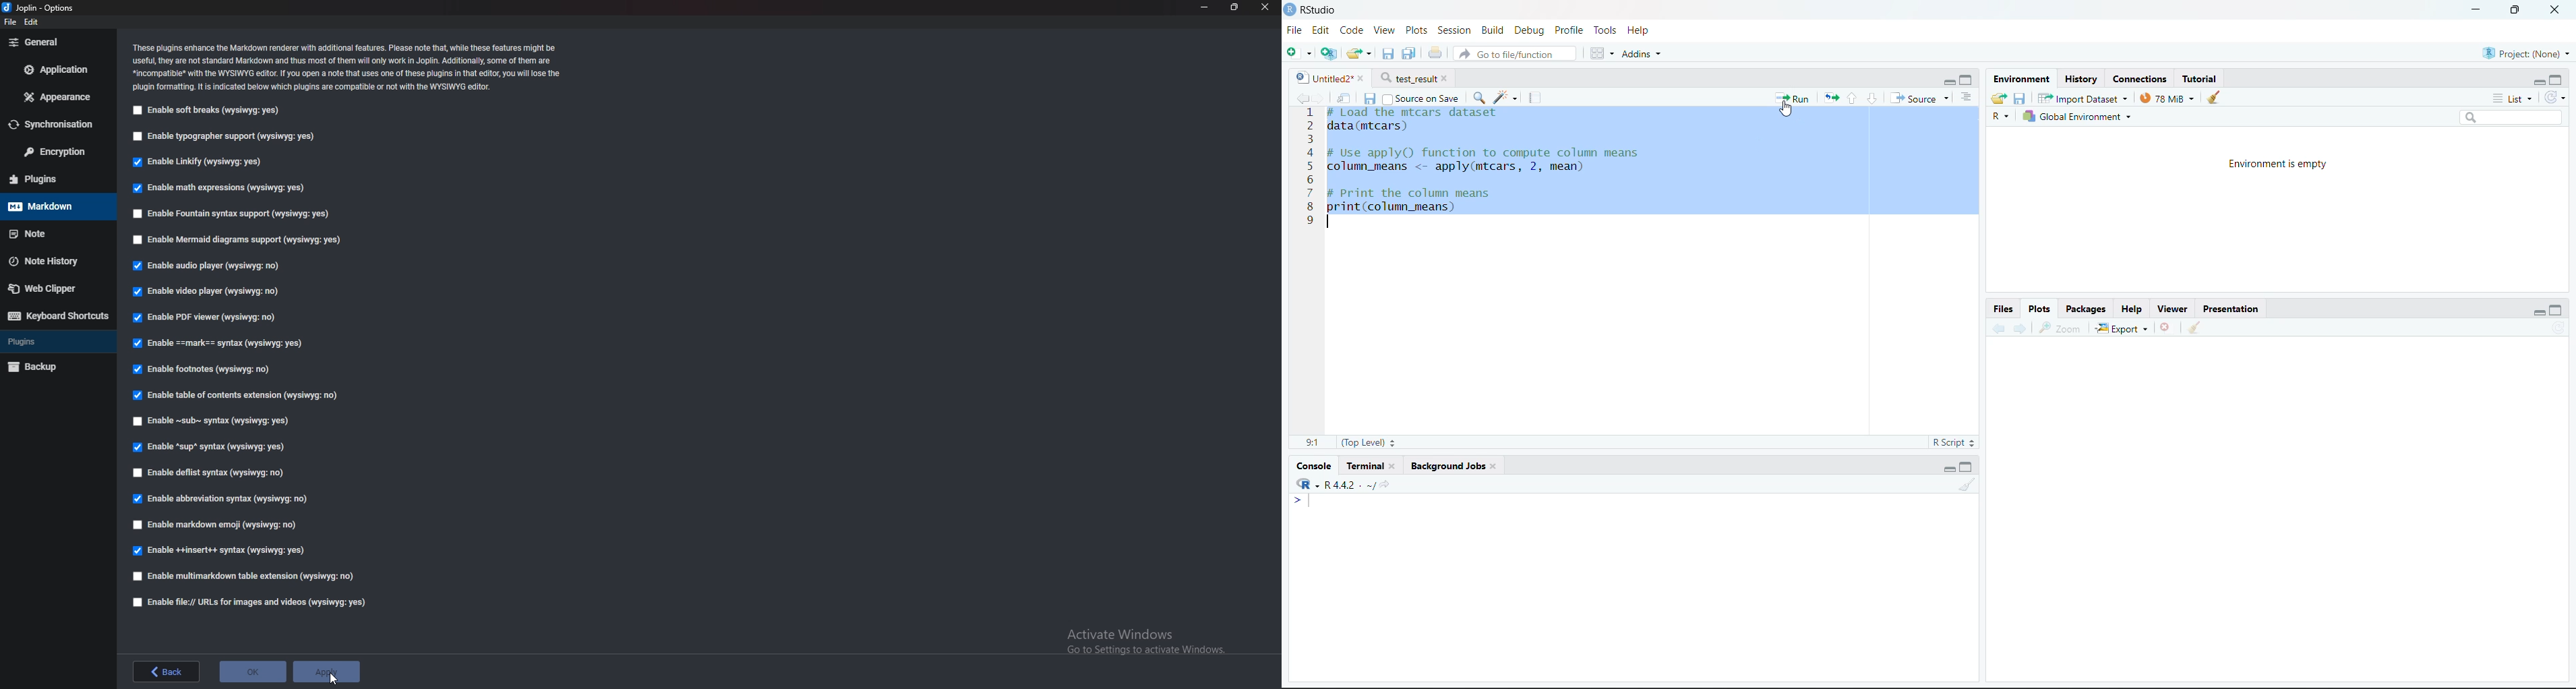 Image resolution: width=2576 pixels, height=700 pixels. What do you see at coordinates (219, 526) in the screenshot?
I see `enable markdown emoji` at bounding box center [219, 526].